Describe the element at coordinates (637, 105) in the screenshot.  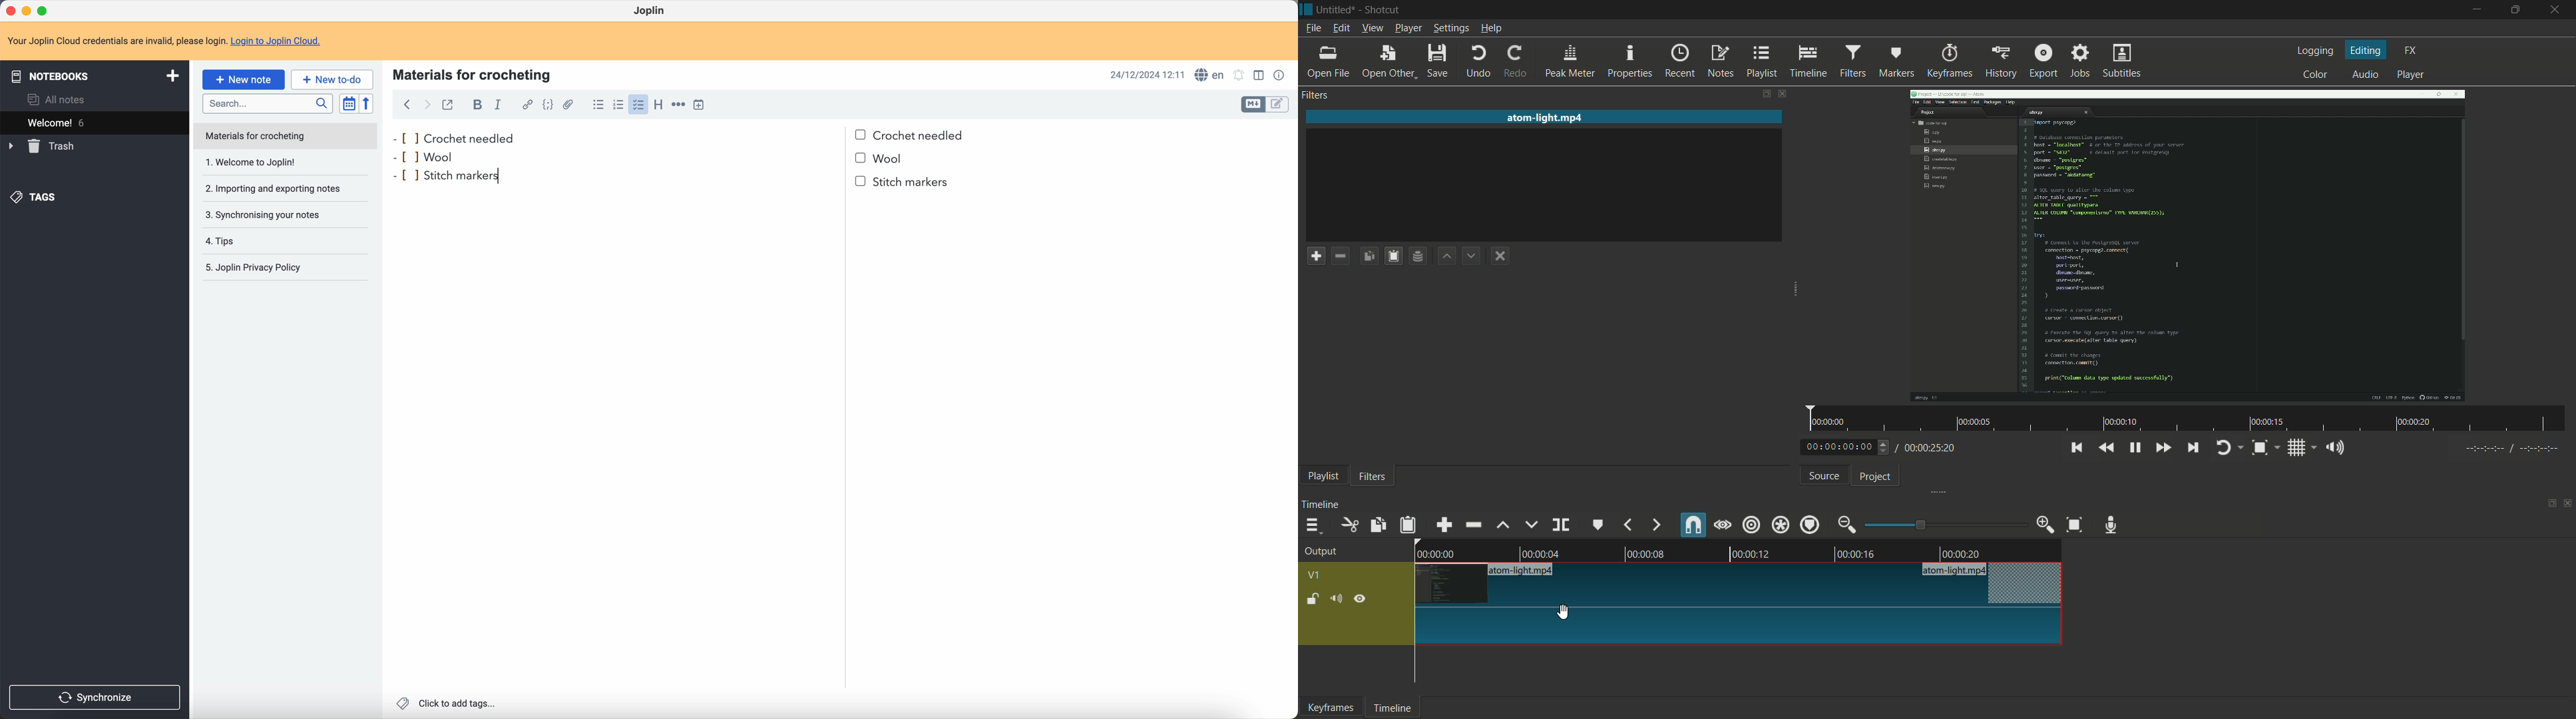
I see `click on checklist` at that location.